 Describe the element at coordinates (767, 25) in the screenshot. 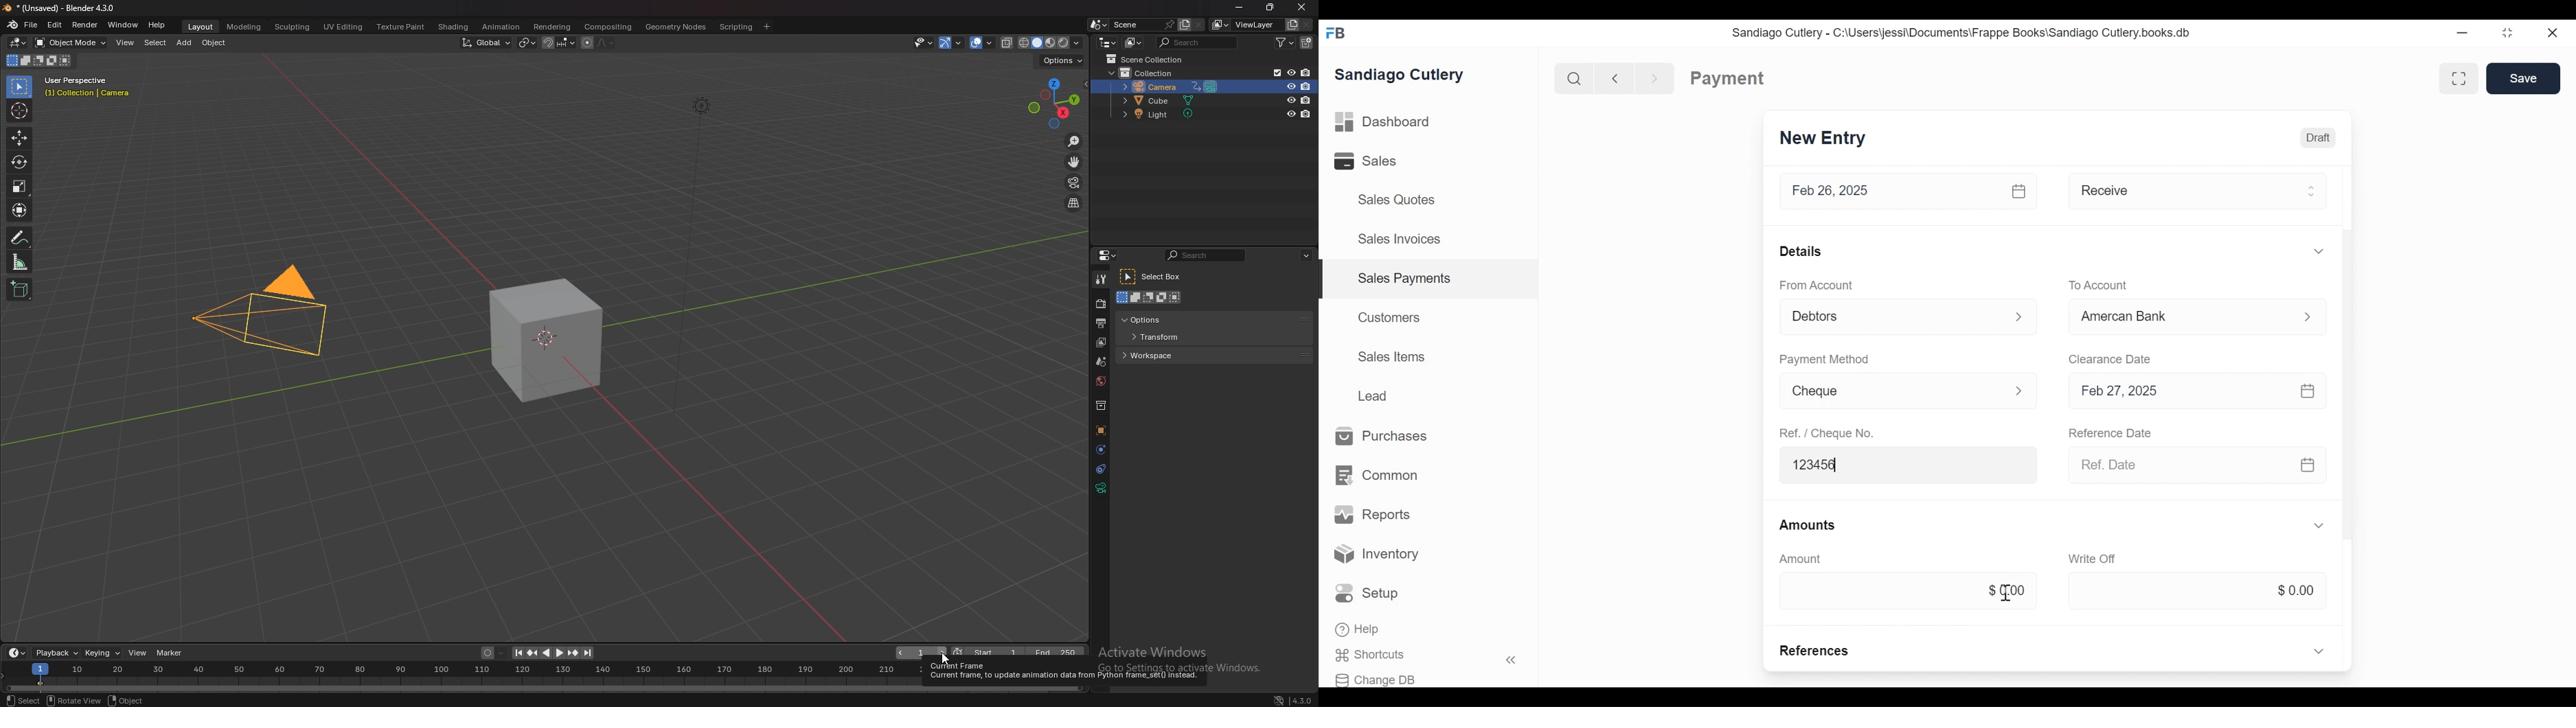

I see `add workspace` at that location.